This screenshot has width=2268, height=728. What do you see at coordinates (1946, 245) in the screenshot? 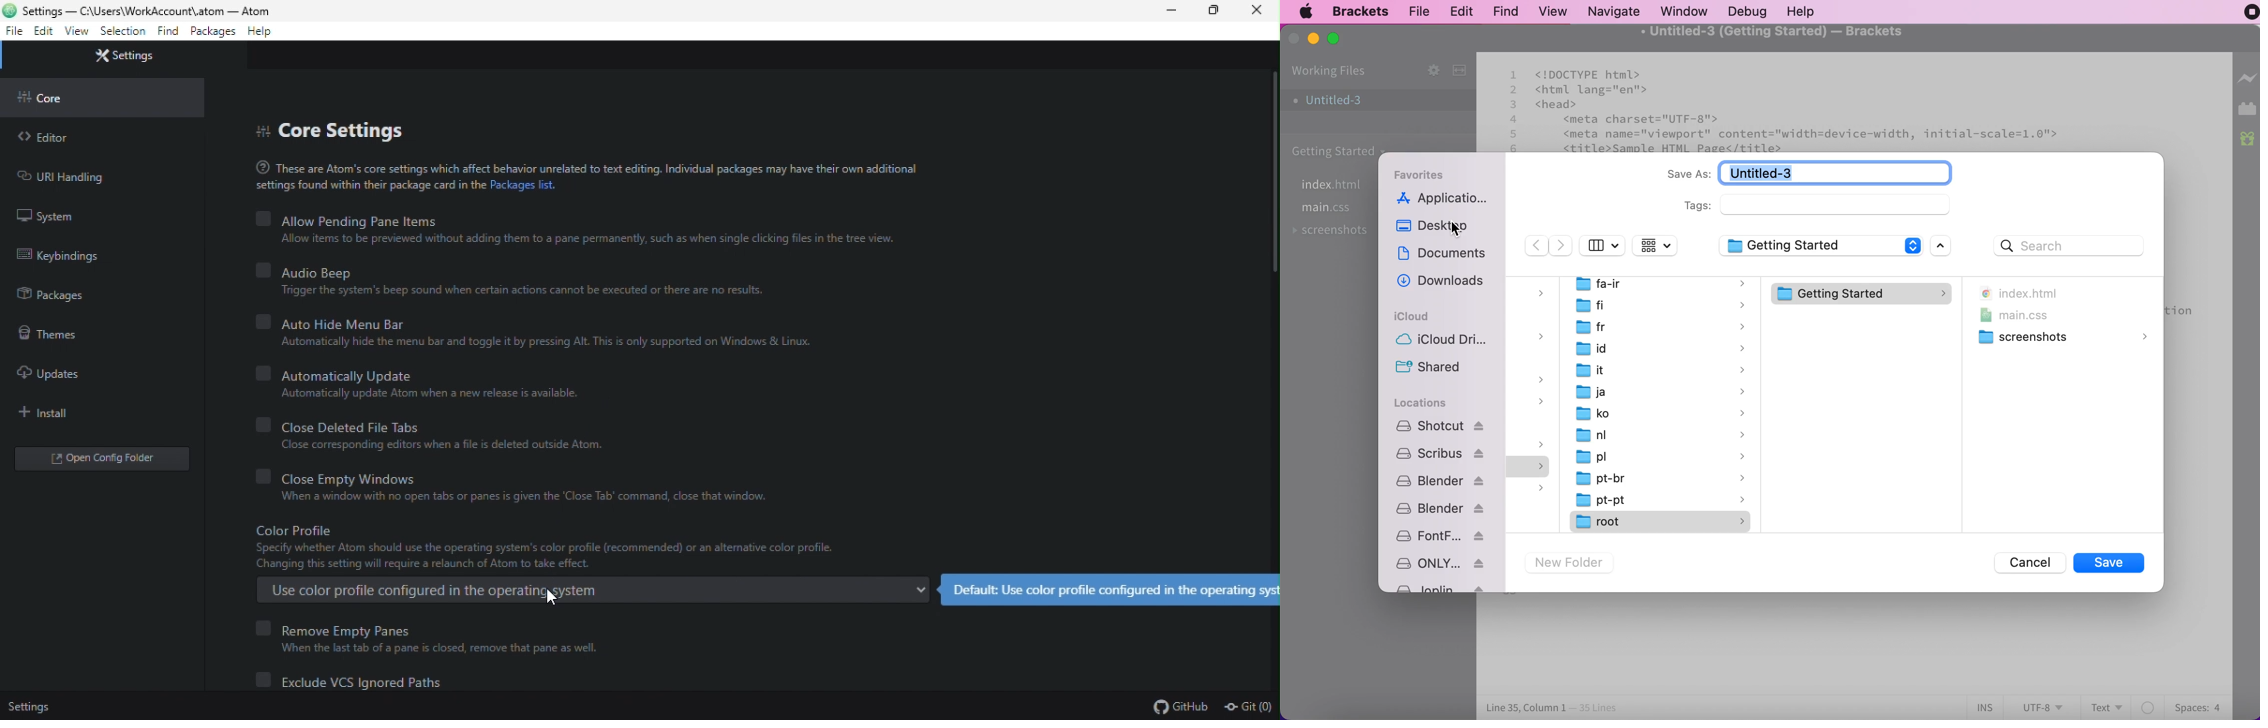
I see `open scroll` at bounding box center [1946, 245].